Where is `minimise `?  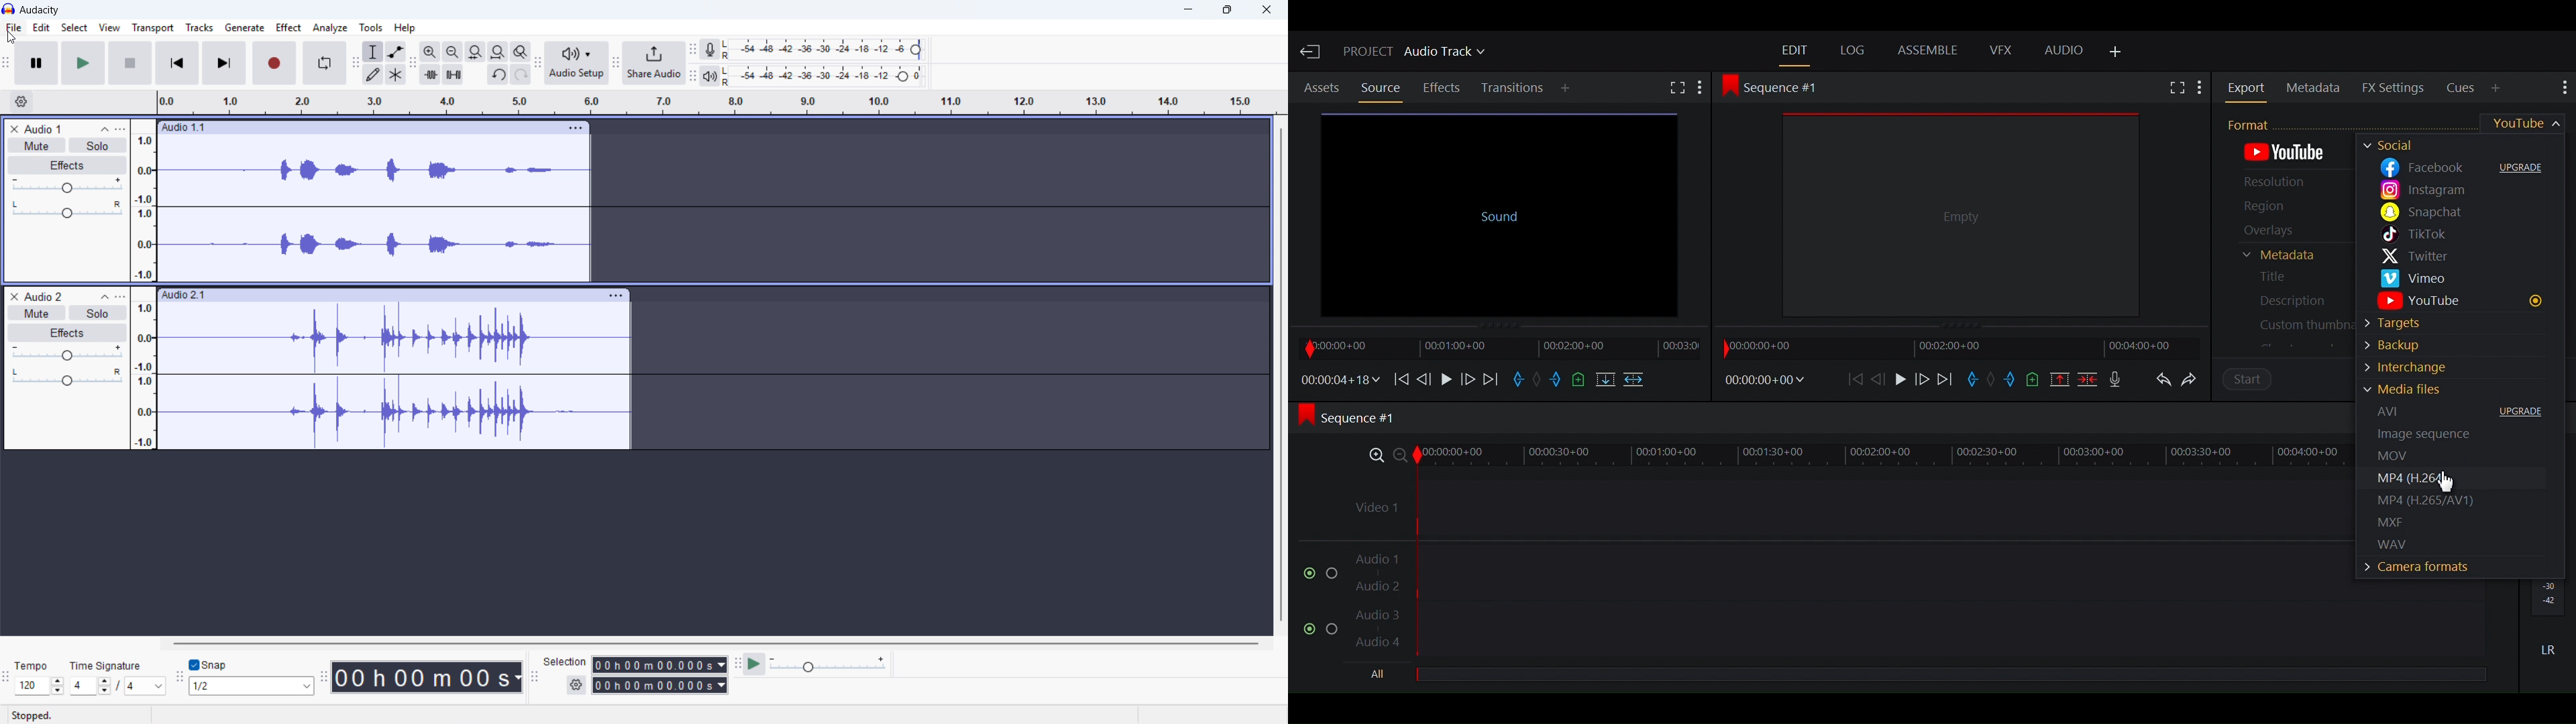
minimise  is located at coordinates (1185, 10).